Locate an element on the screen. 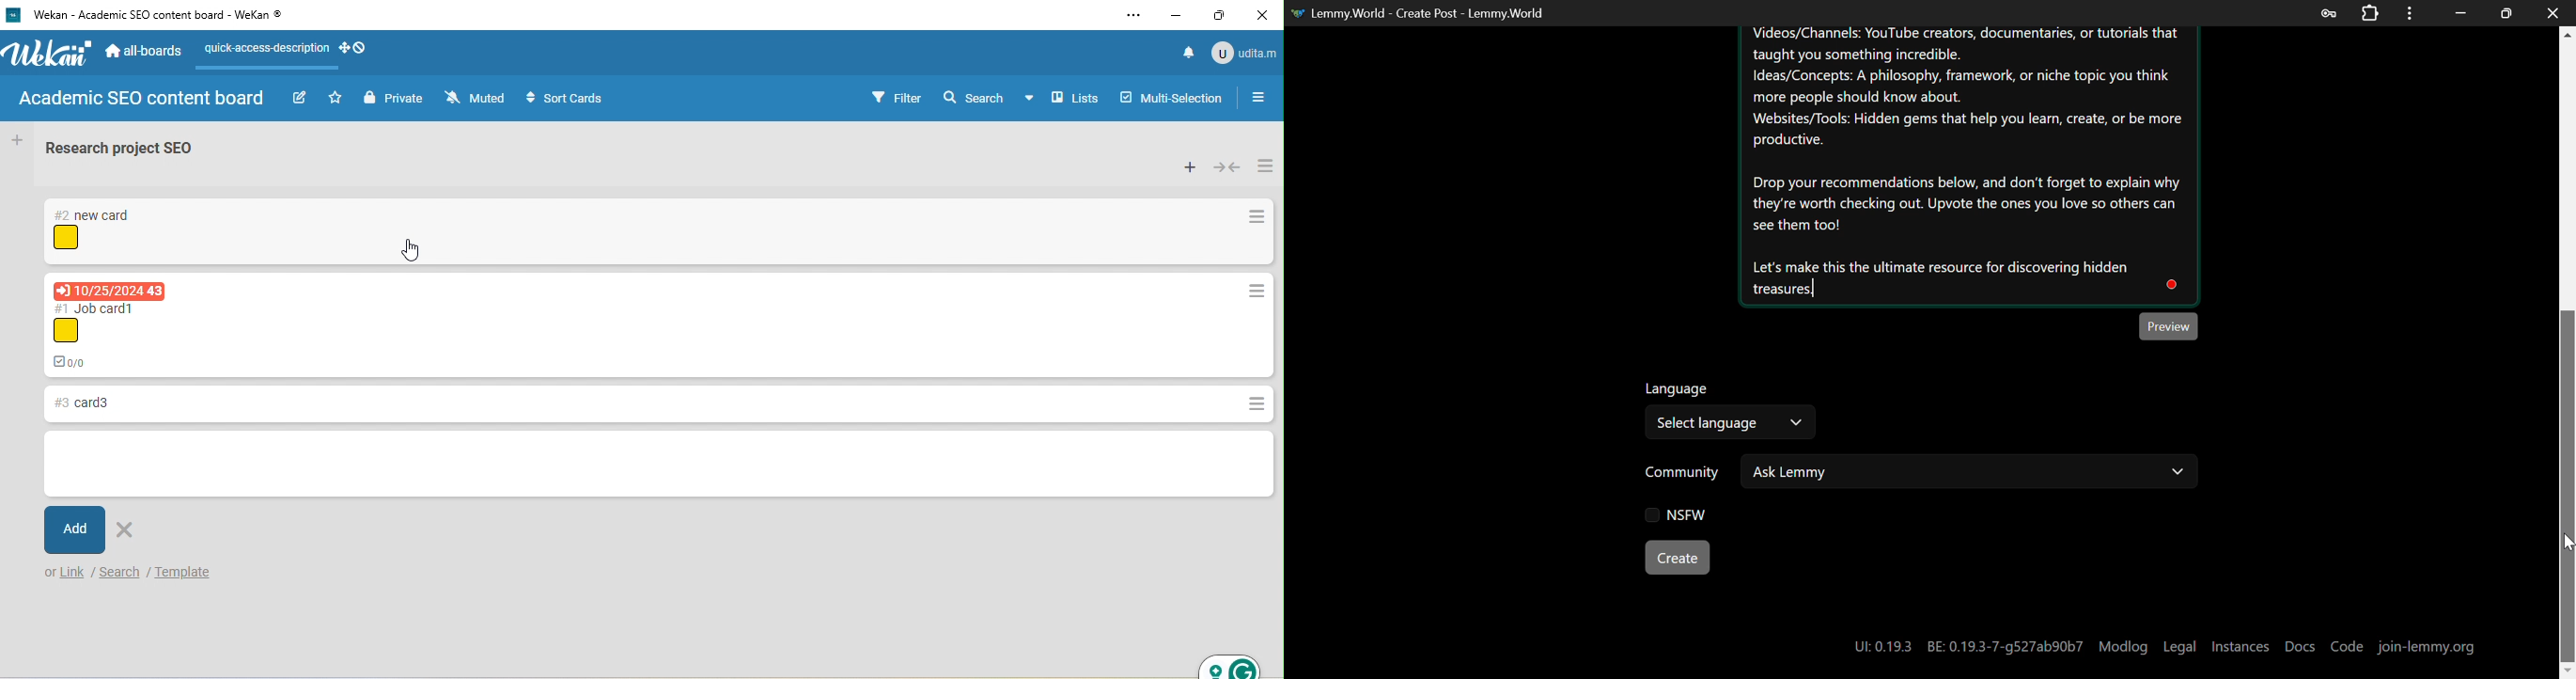 The width and height of the screenshot is (2576, 700). toggle sidebar is located at coordinates (1264, 97).